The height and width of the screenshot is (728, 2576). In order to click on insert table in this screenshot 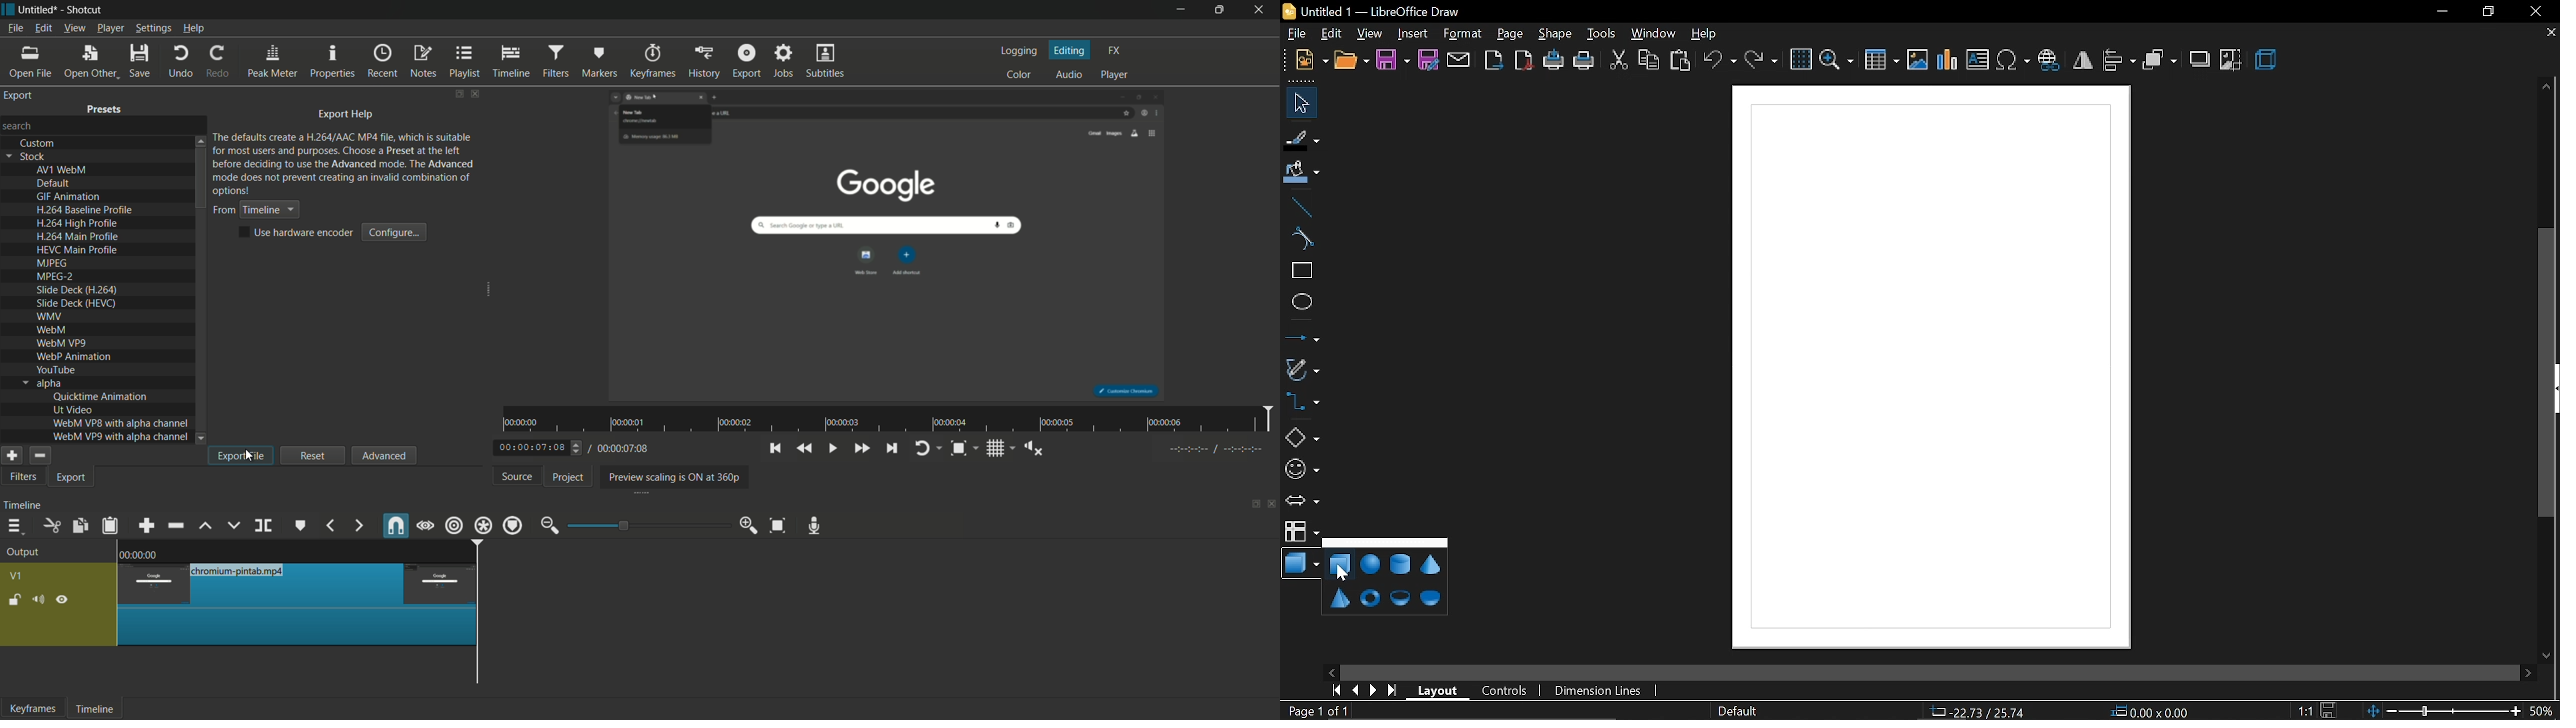, I will do `click(1882, 60)`.